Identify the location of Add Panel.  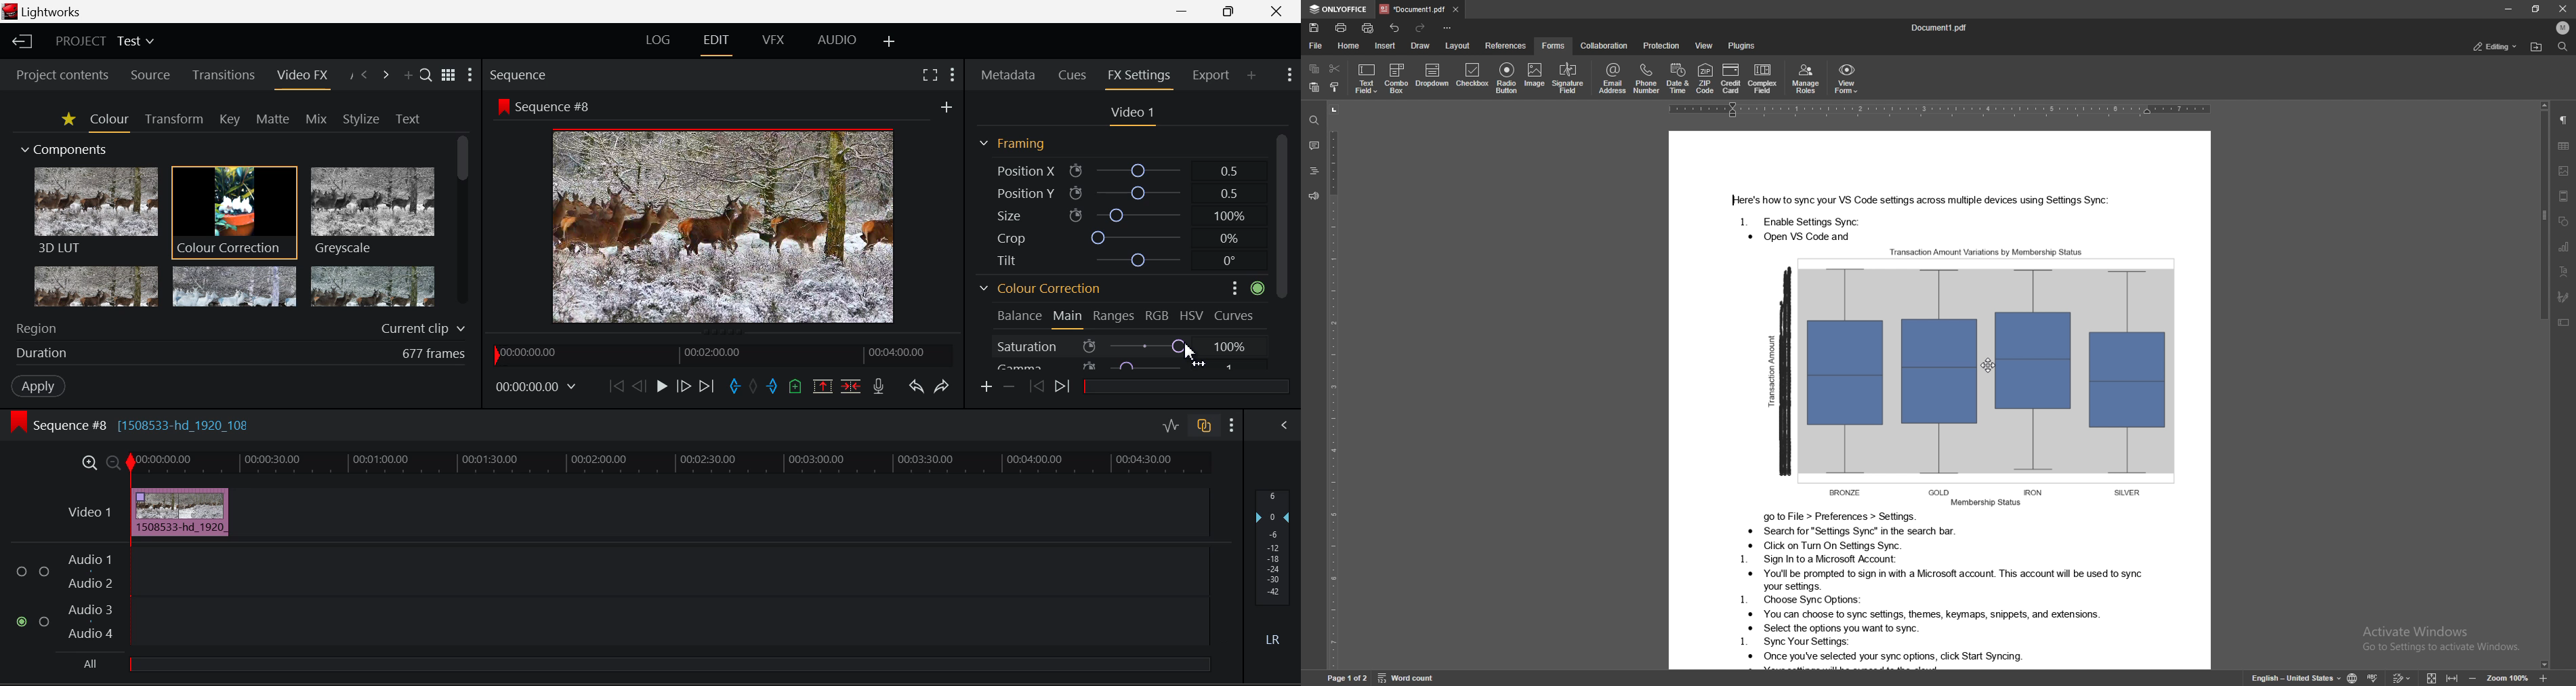
(407, 75).